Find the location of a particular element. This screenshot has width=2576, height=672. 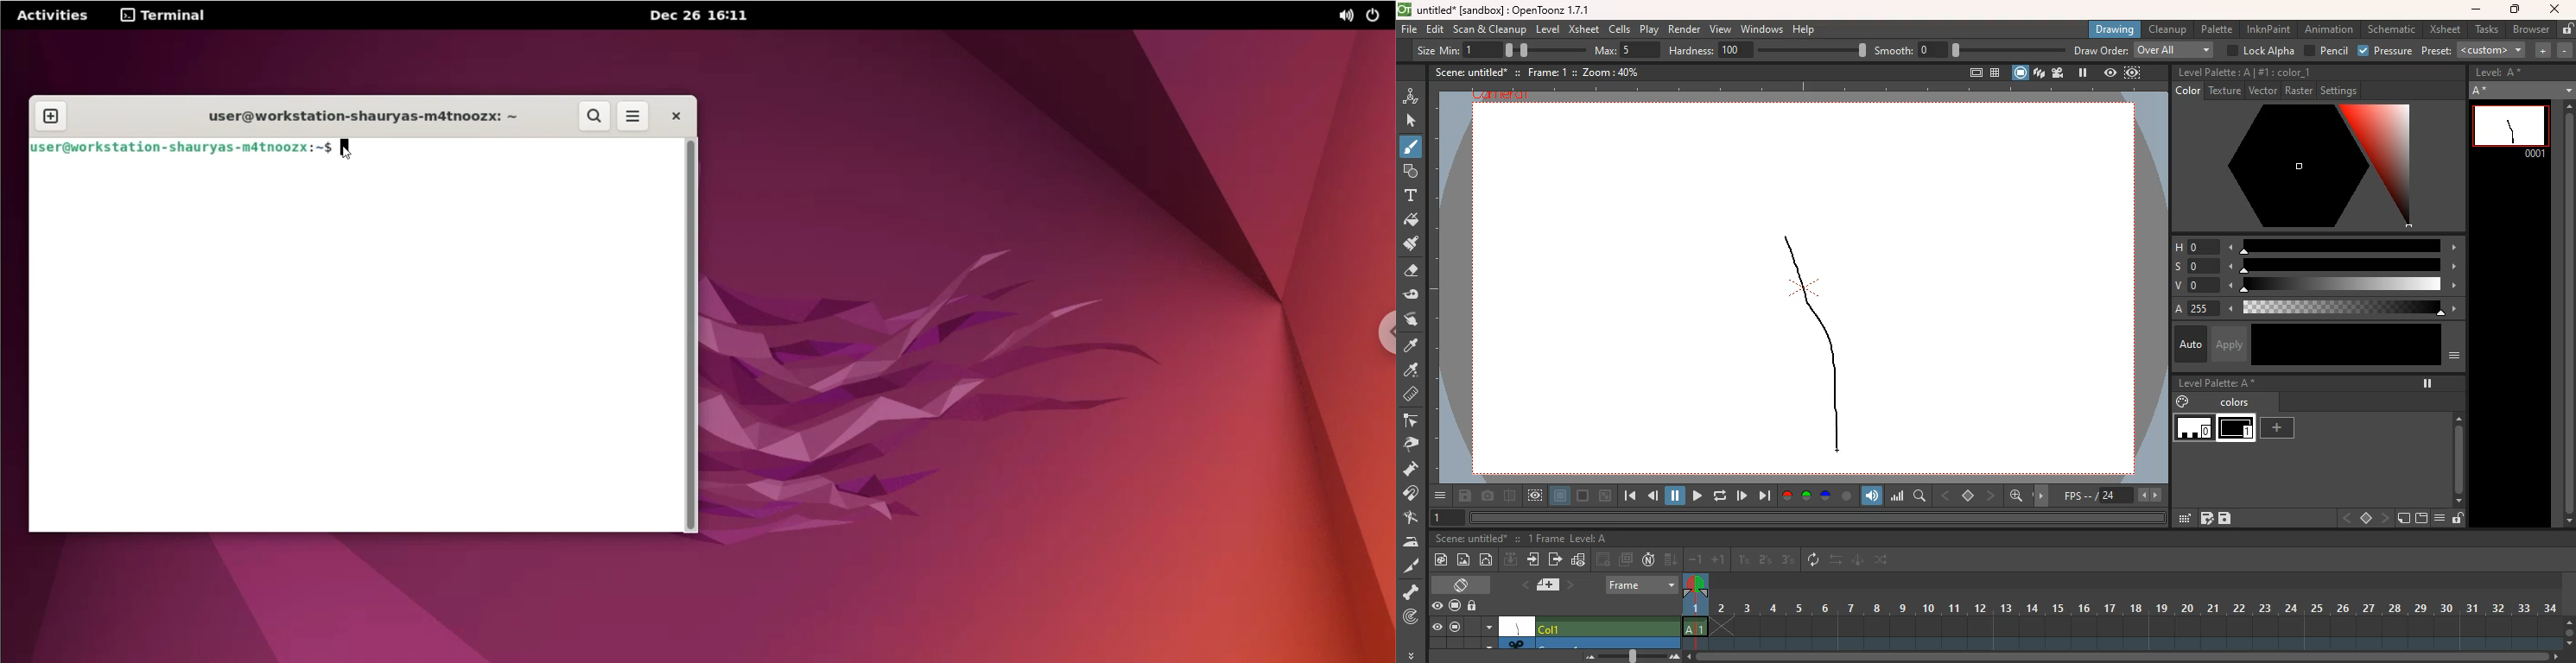

erase is located at coordinates (1412, 275).